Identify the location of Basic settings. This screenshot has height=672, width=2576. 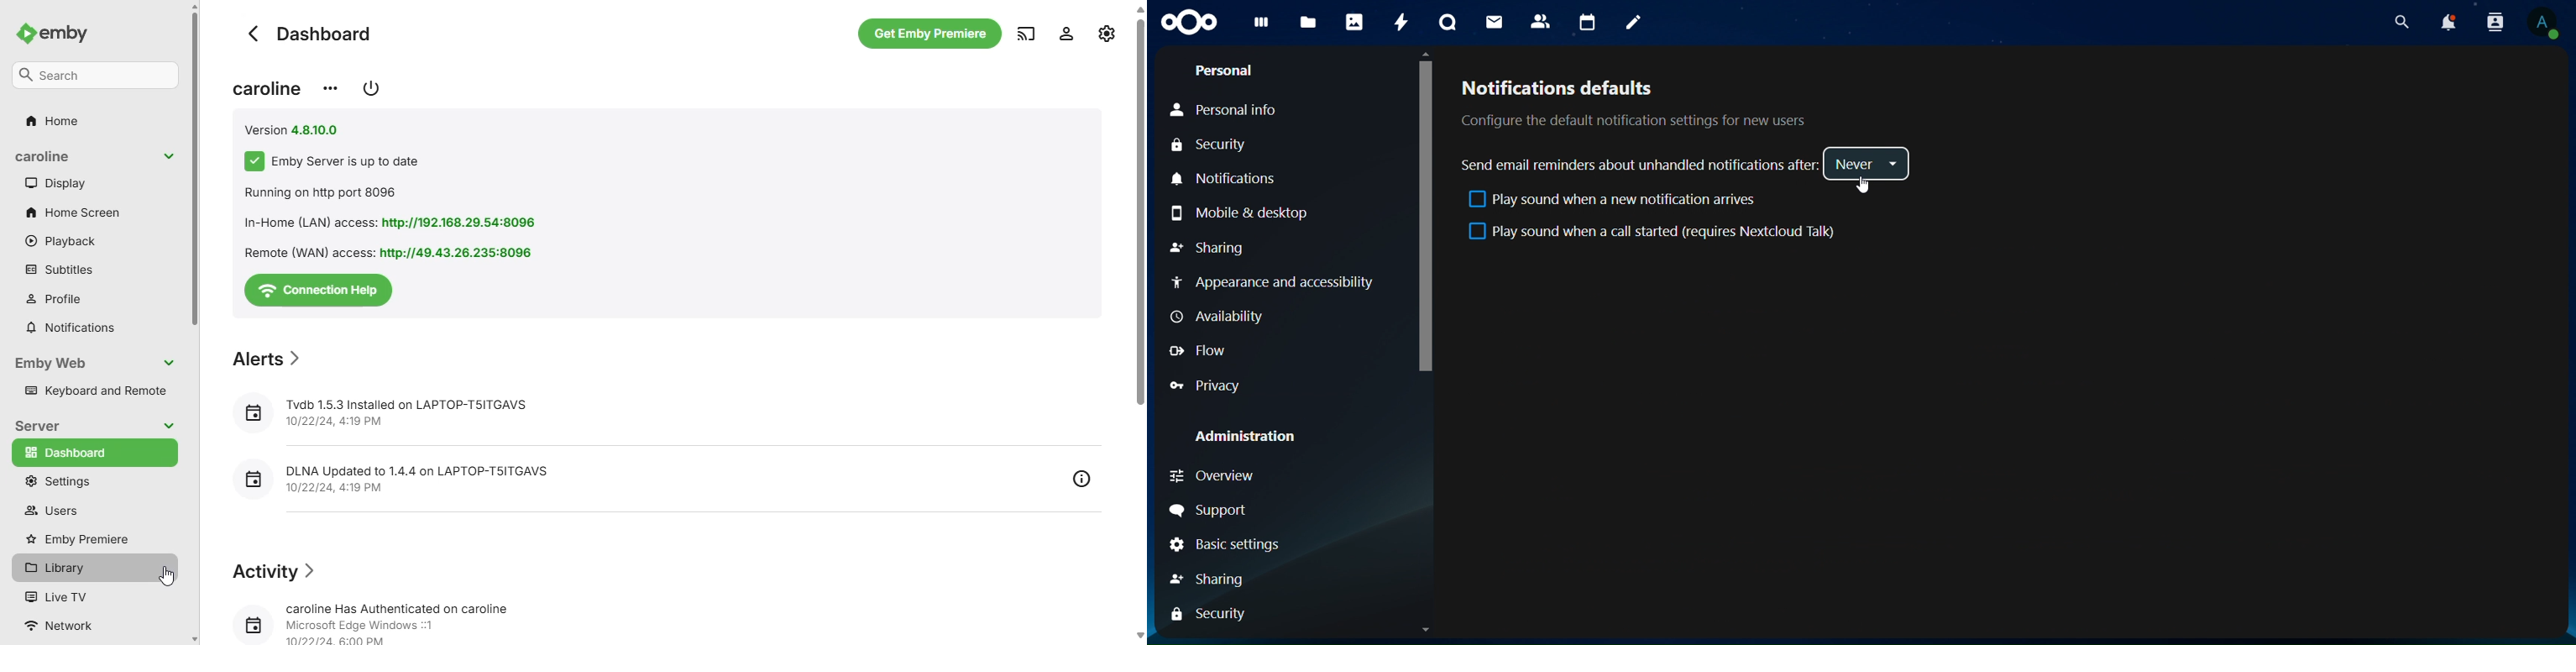
(1222, 546).